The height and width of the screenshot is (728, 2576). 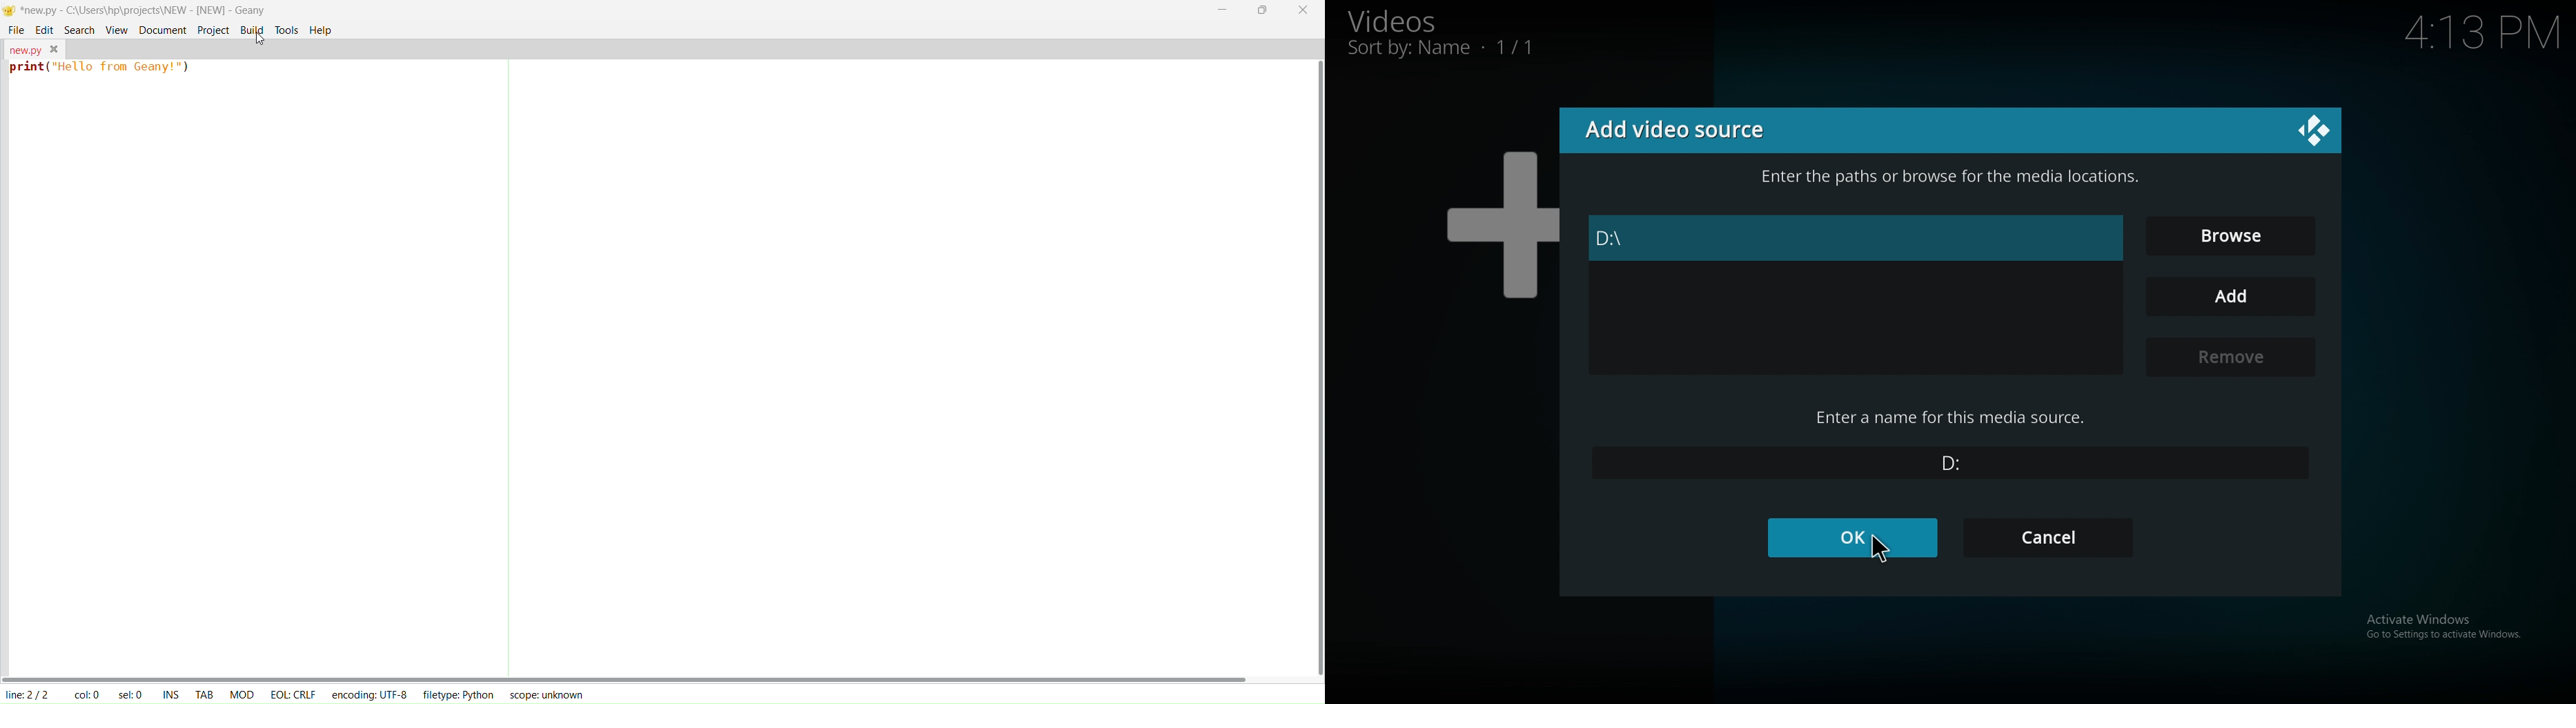 I want to click on tab name, so click(x=23, y=48).